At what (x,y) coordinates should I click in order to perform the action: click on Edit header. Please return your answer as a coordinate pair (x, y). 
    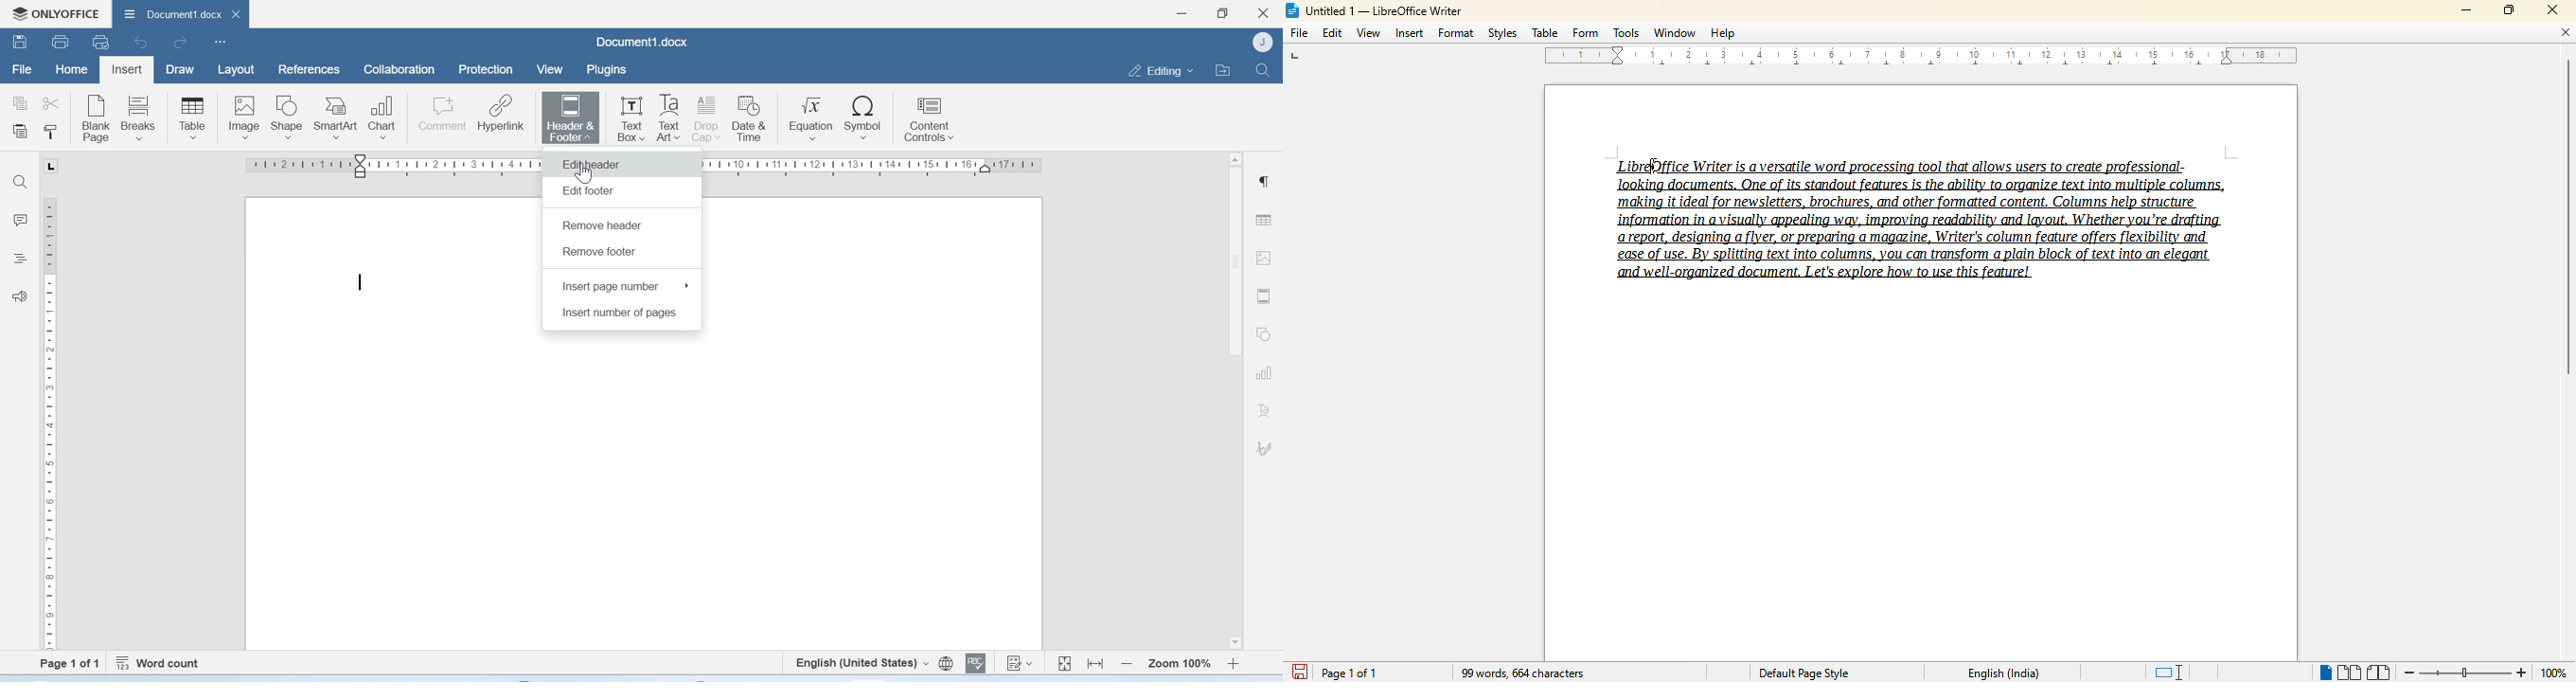
    Looking at the image, I should click on (620, 163).